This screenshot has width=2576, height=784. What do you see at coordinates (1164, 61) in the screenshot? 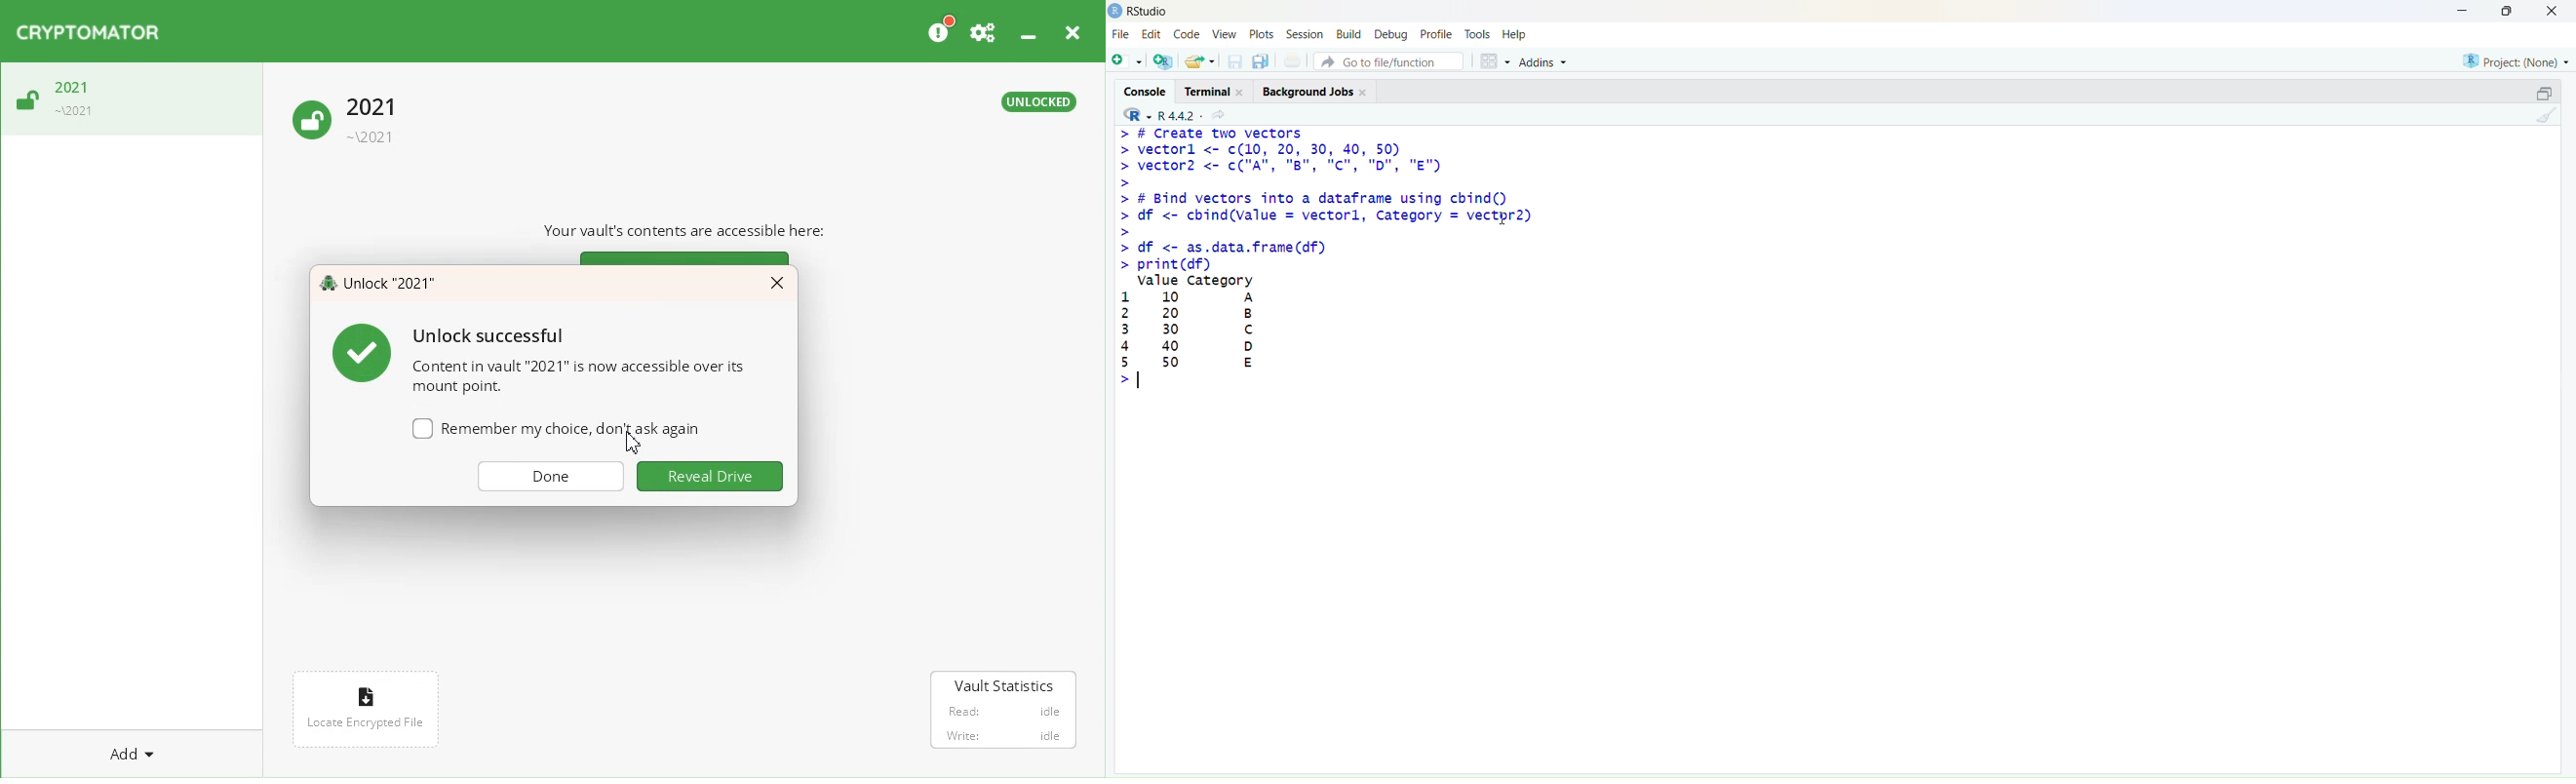
I see `Create project` at bounding box center [1164, 61].